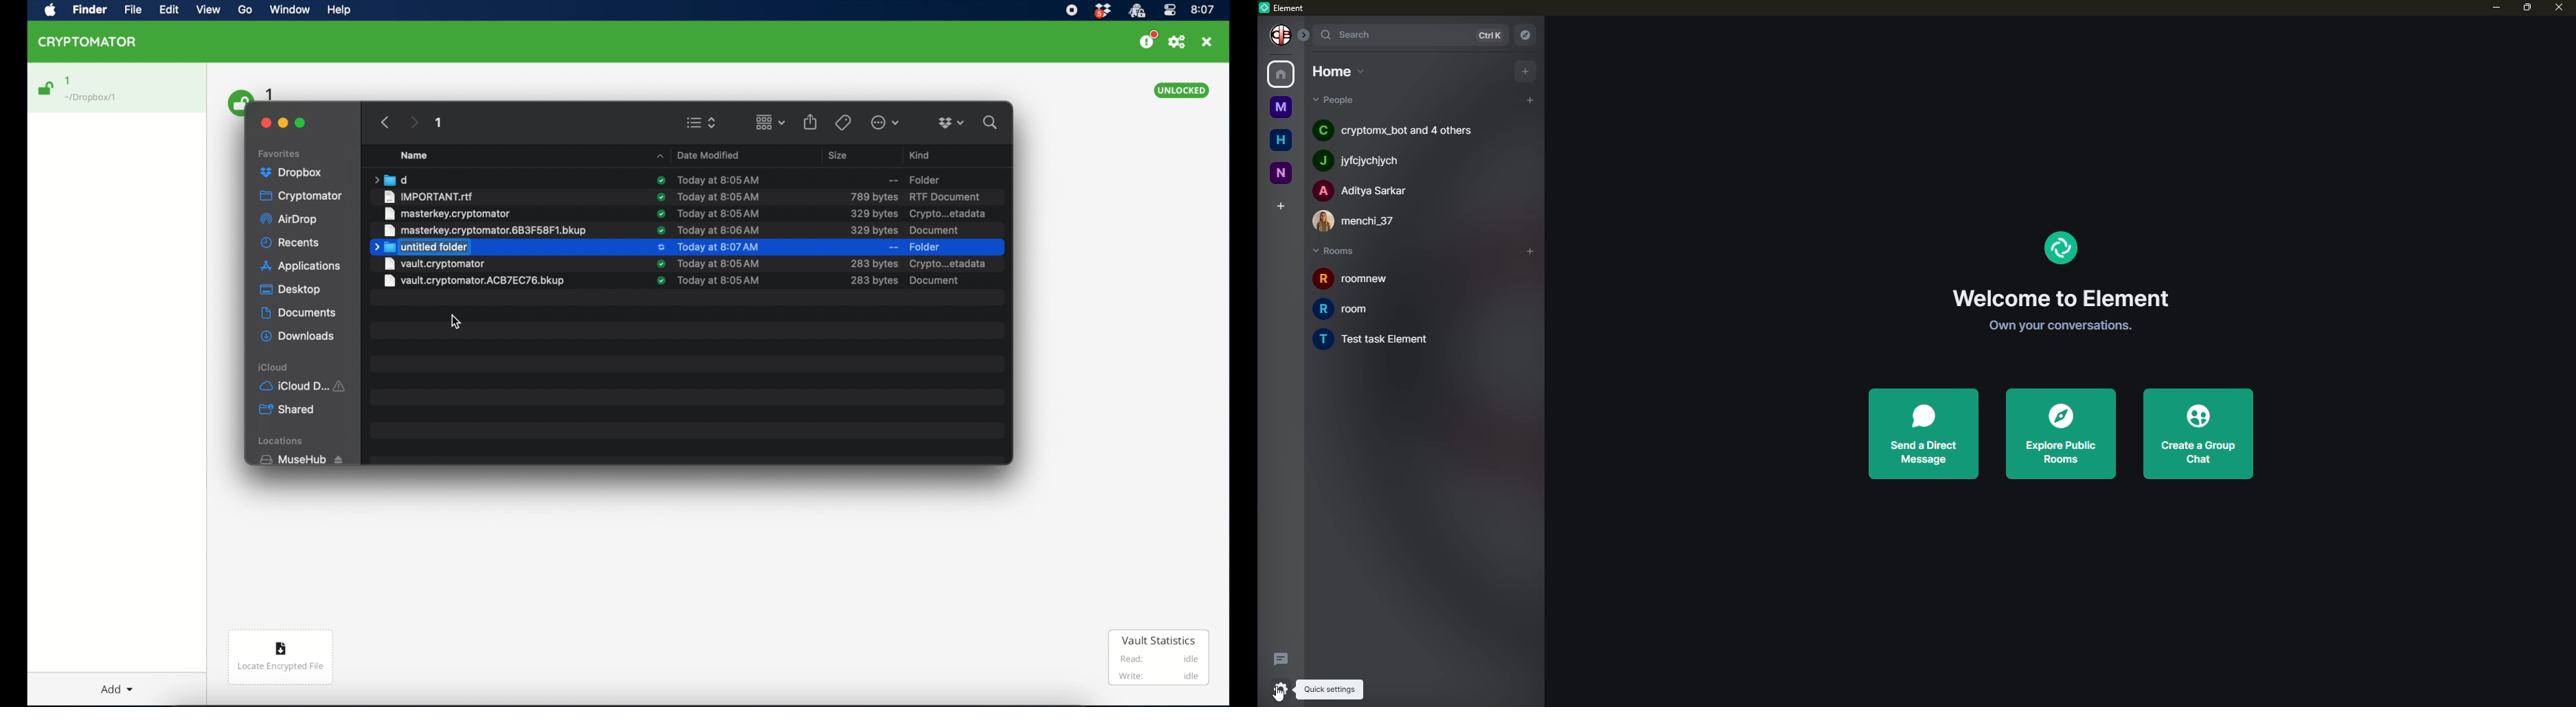 The image size is (2576, 728). What do you see at coordinates (170, 10) in the screenshot?
I see `Edit` at bounding box center [170, 10].